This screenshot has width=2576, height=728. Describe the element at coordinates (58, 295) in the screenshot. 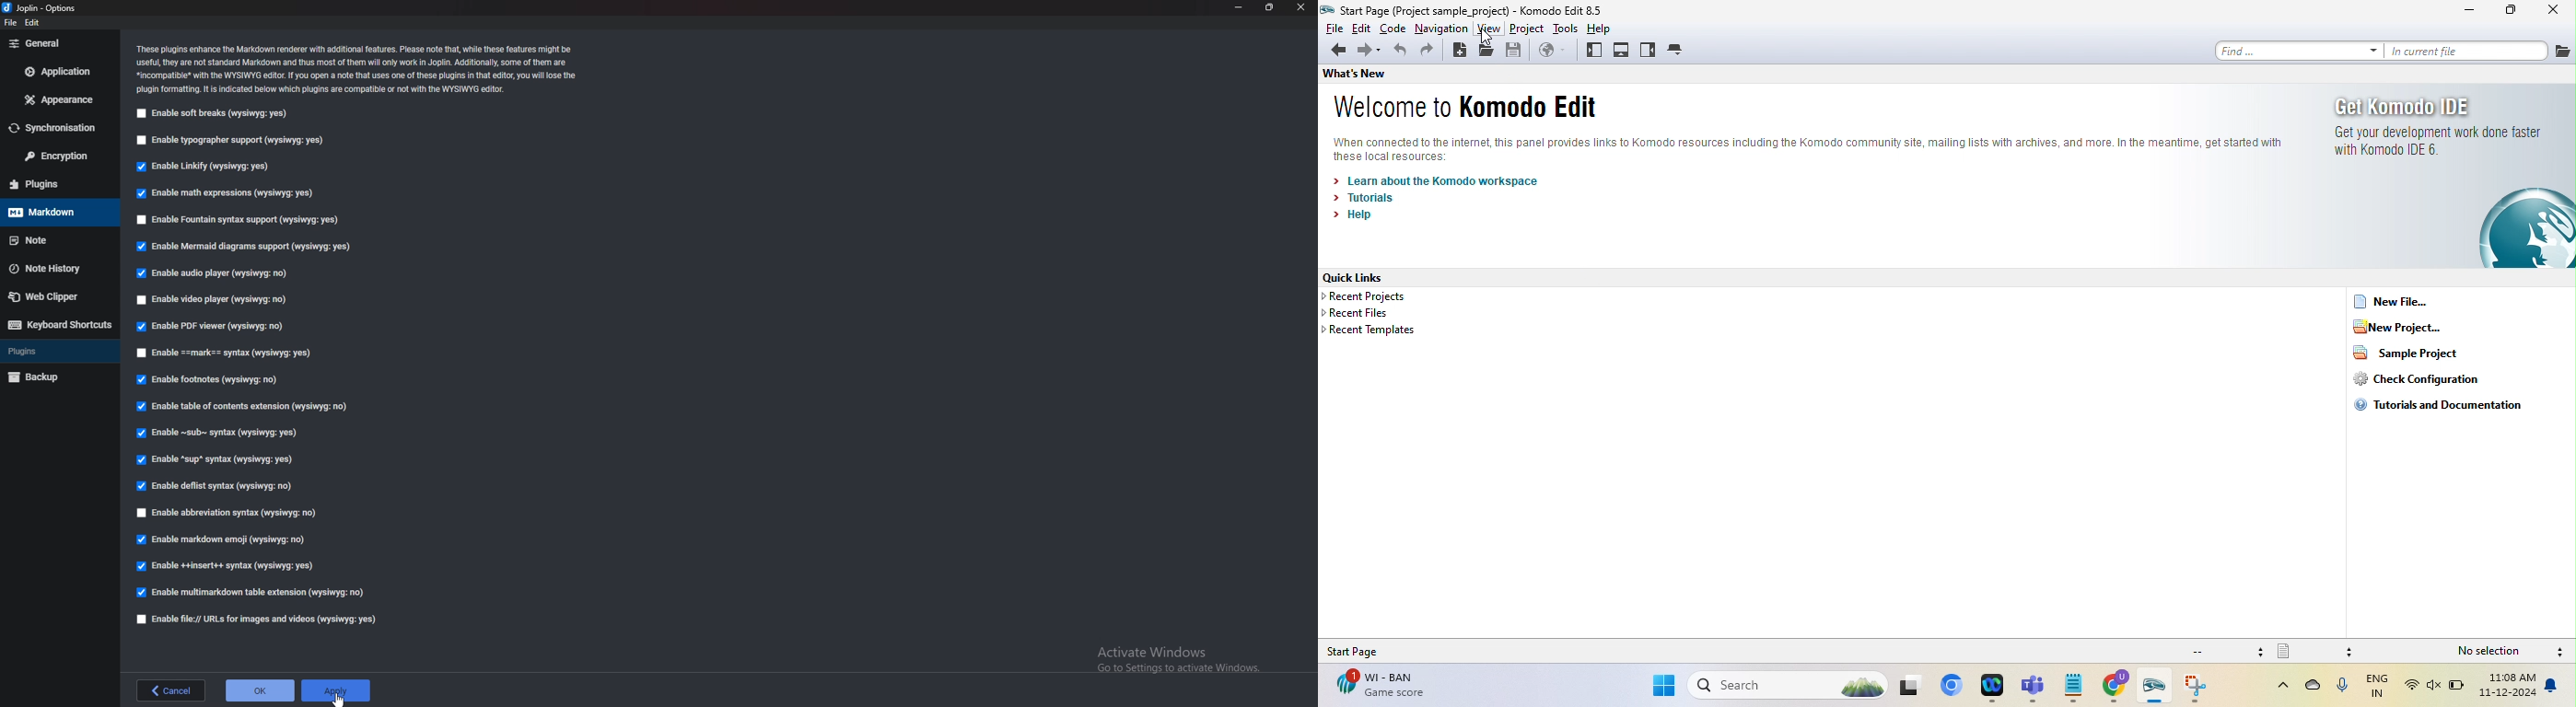

I see `Web Clipper` at that location.